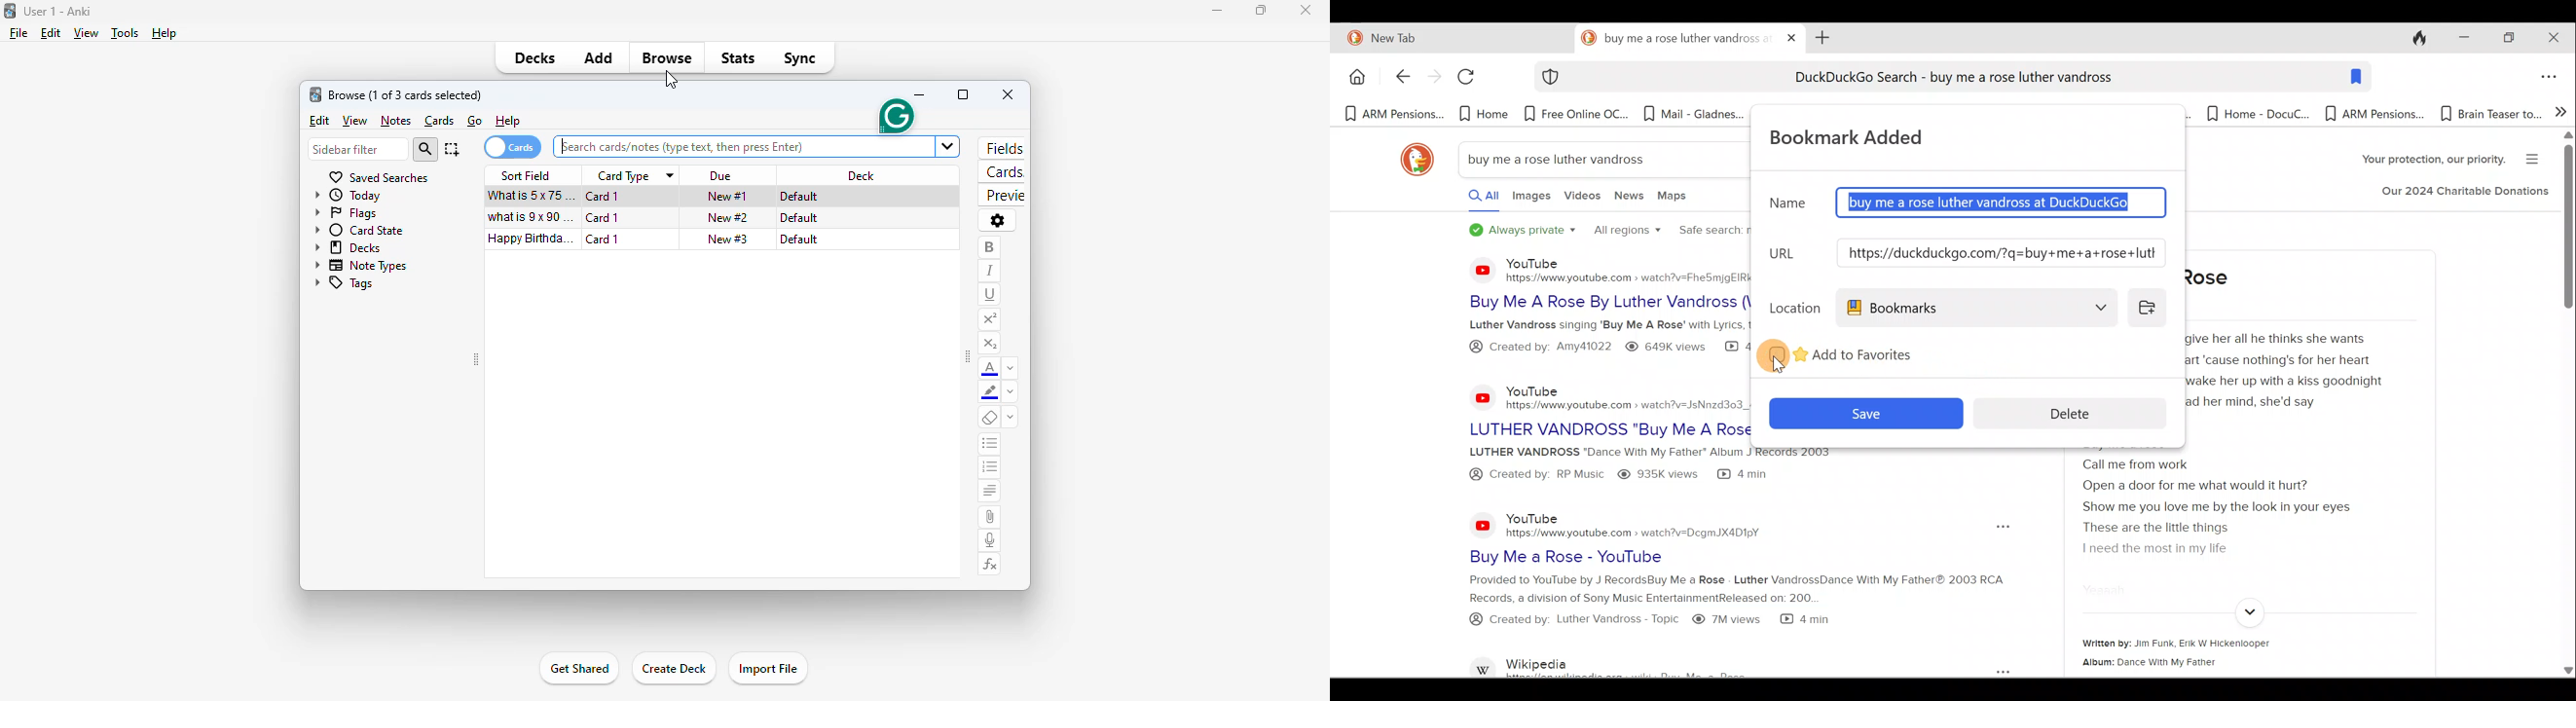  What do you see at coordinates (674, 670) in the screenshot?
I see `create deck` at bounding box center [674, 670].